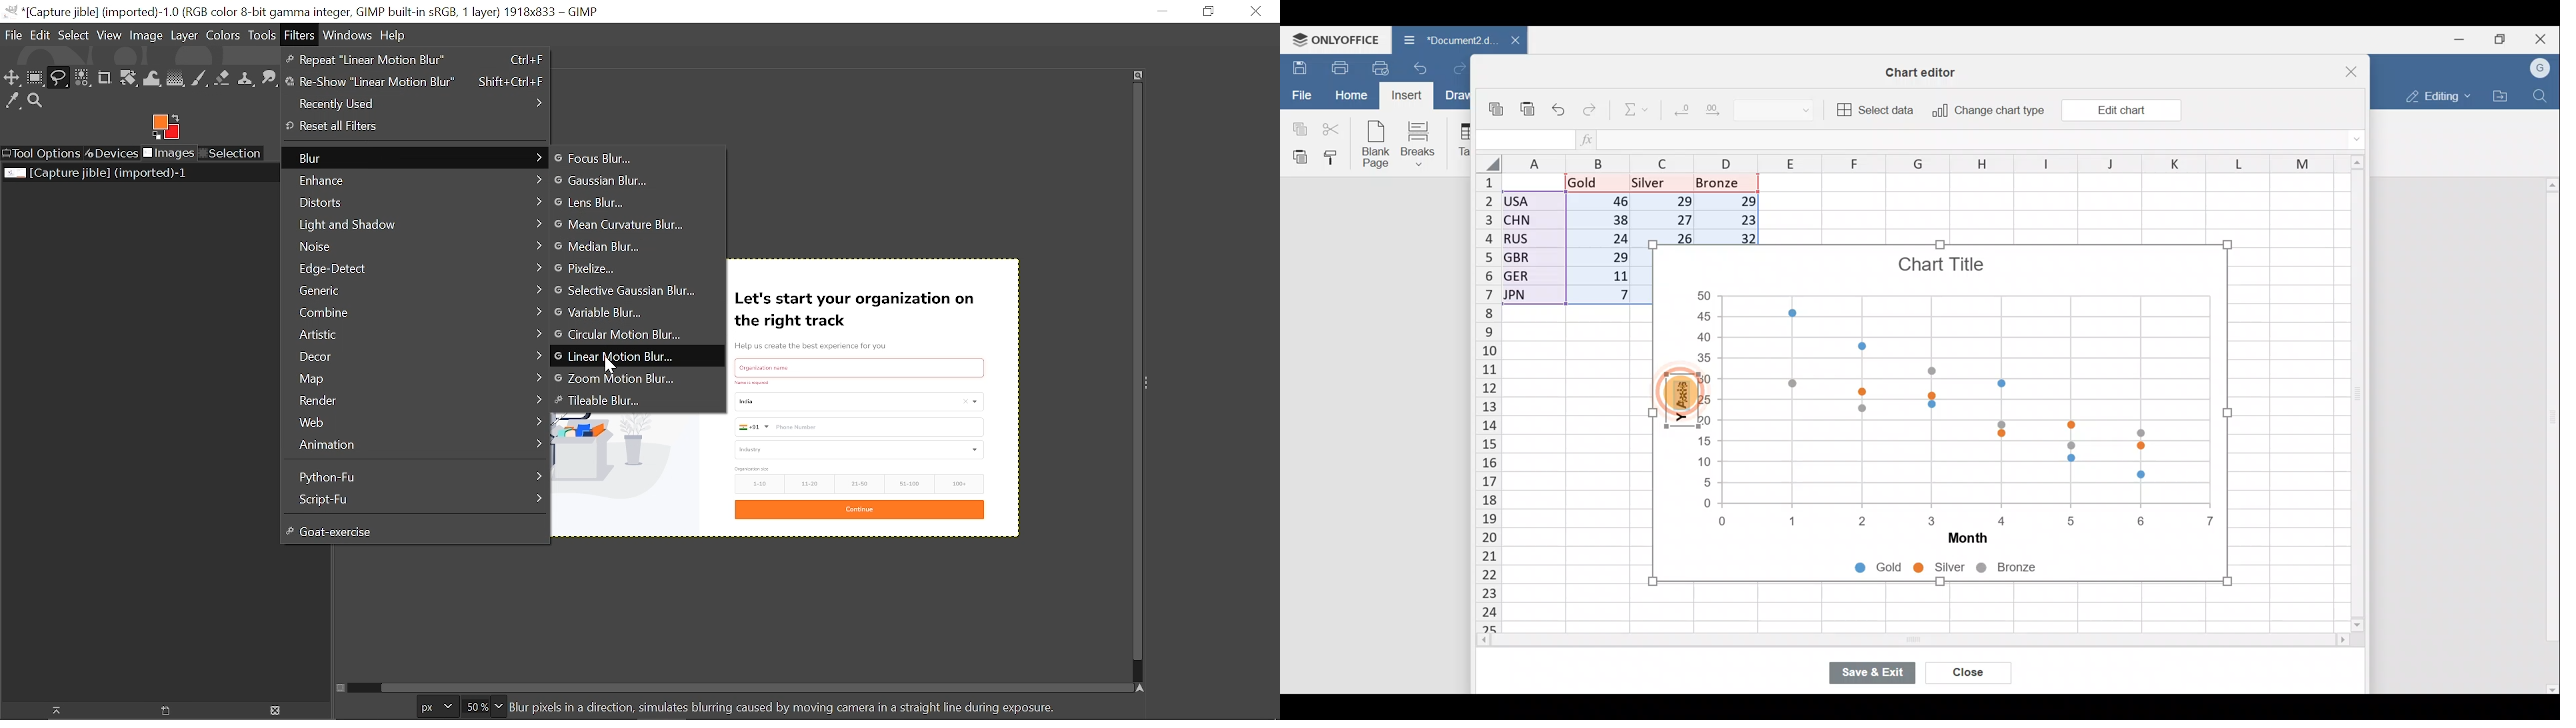 The height and width of the screenshot is (728, 2576). What do you see at coordinates (414, 475) in the screenshot?
I see `Python-Fu` at bounding box center [414, 475].